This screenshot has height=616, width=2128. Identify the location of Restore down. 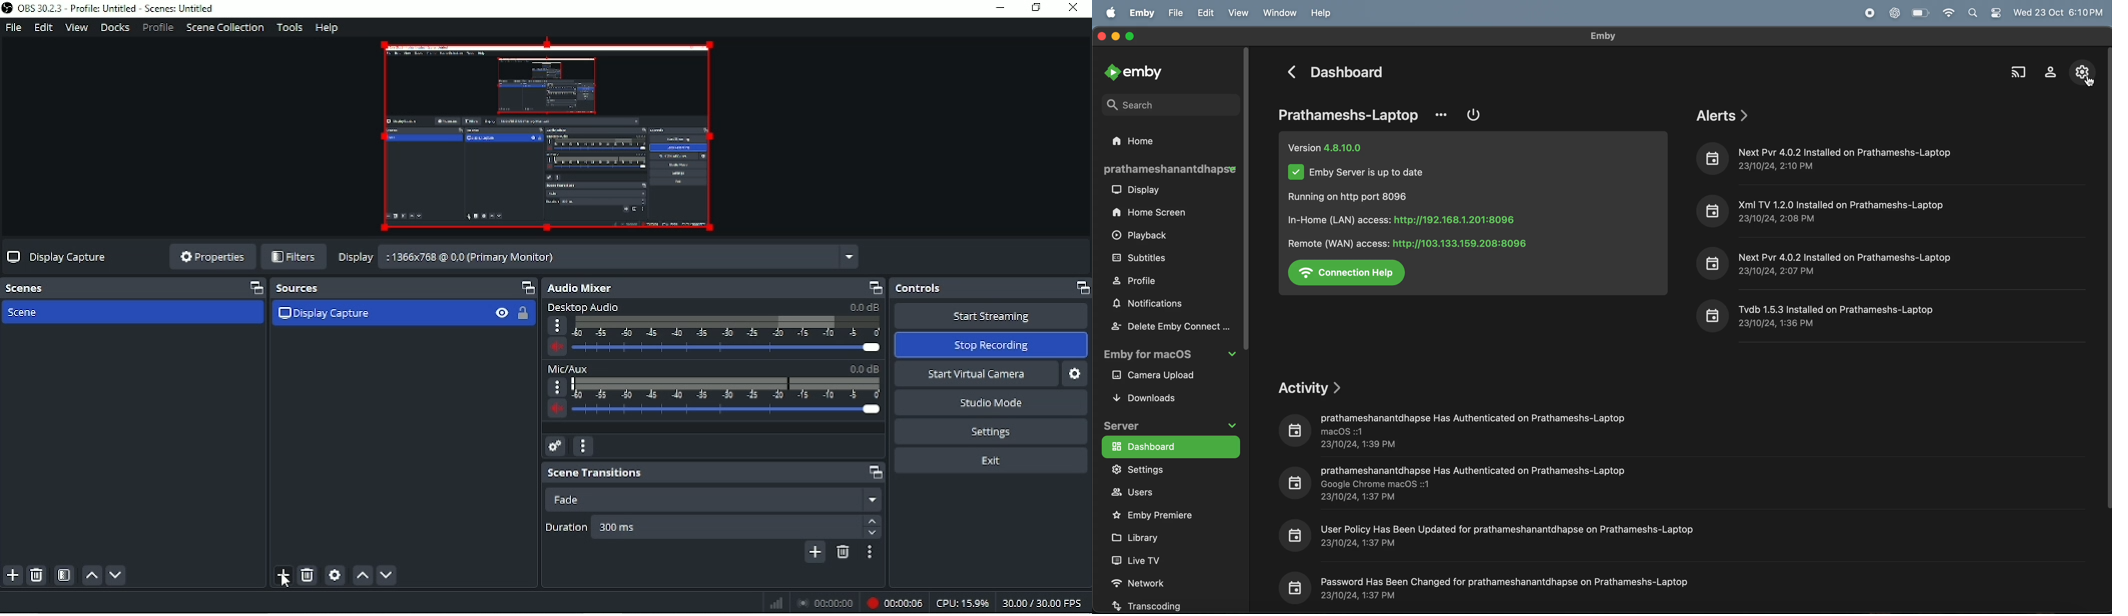
(1036, 8).